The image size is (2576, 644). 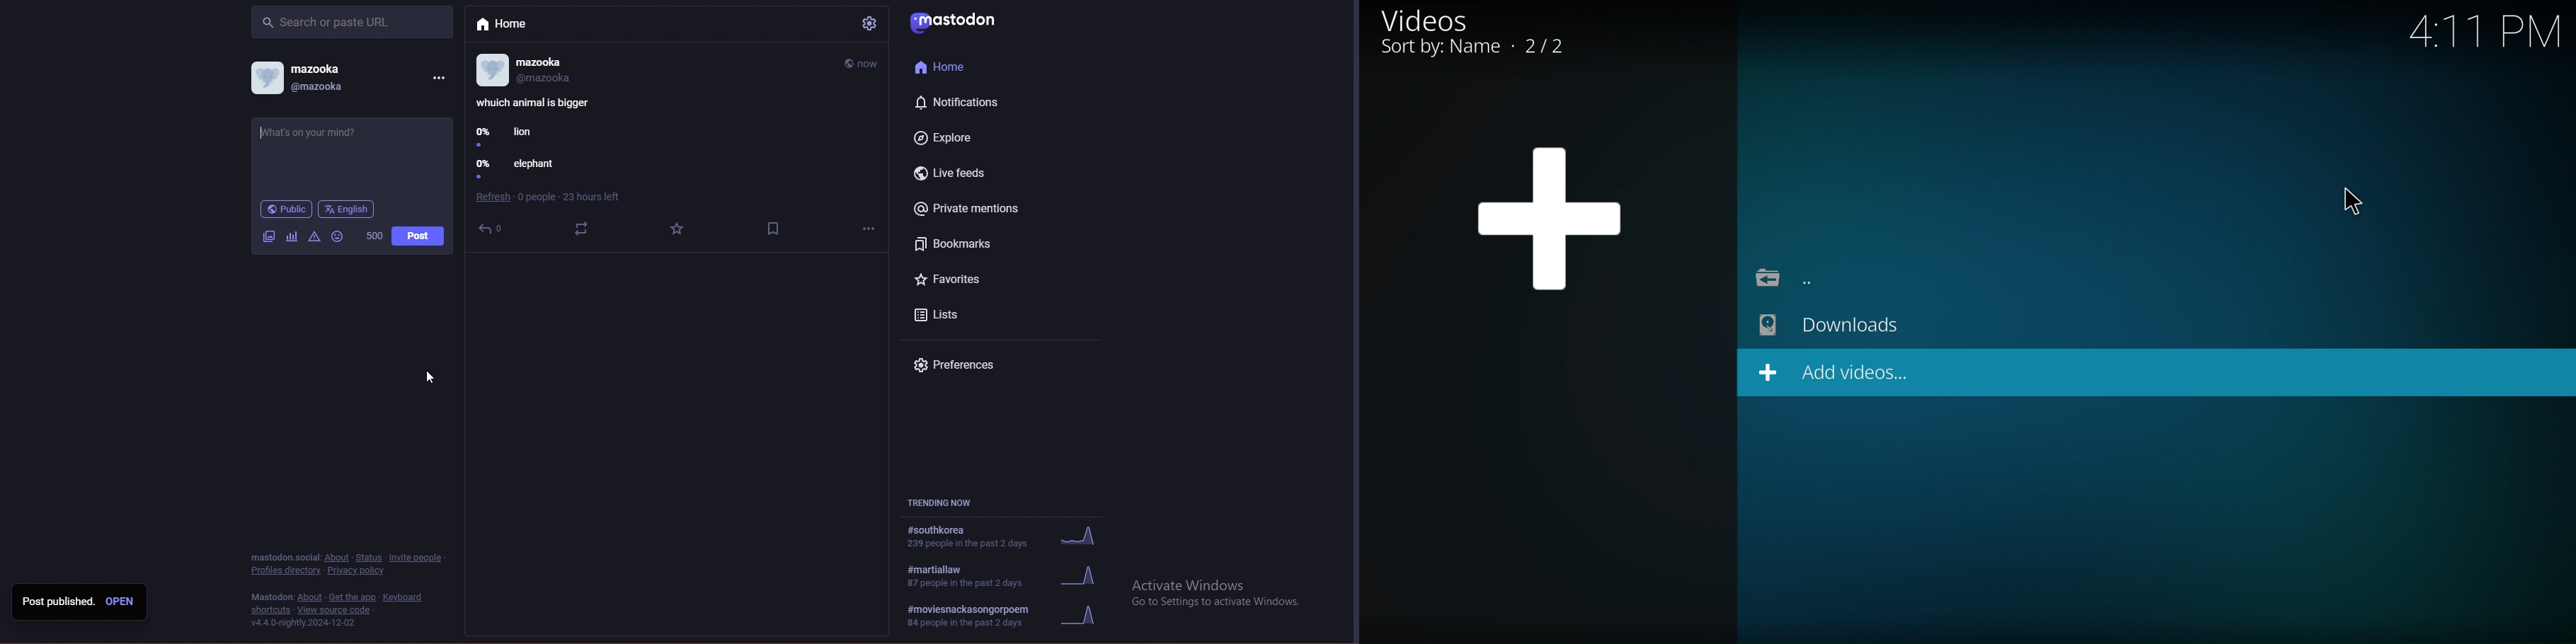 I want to click on 0%  elephant, so click(x=521, y=168).